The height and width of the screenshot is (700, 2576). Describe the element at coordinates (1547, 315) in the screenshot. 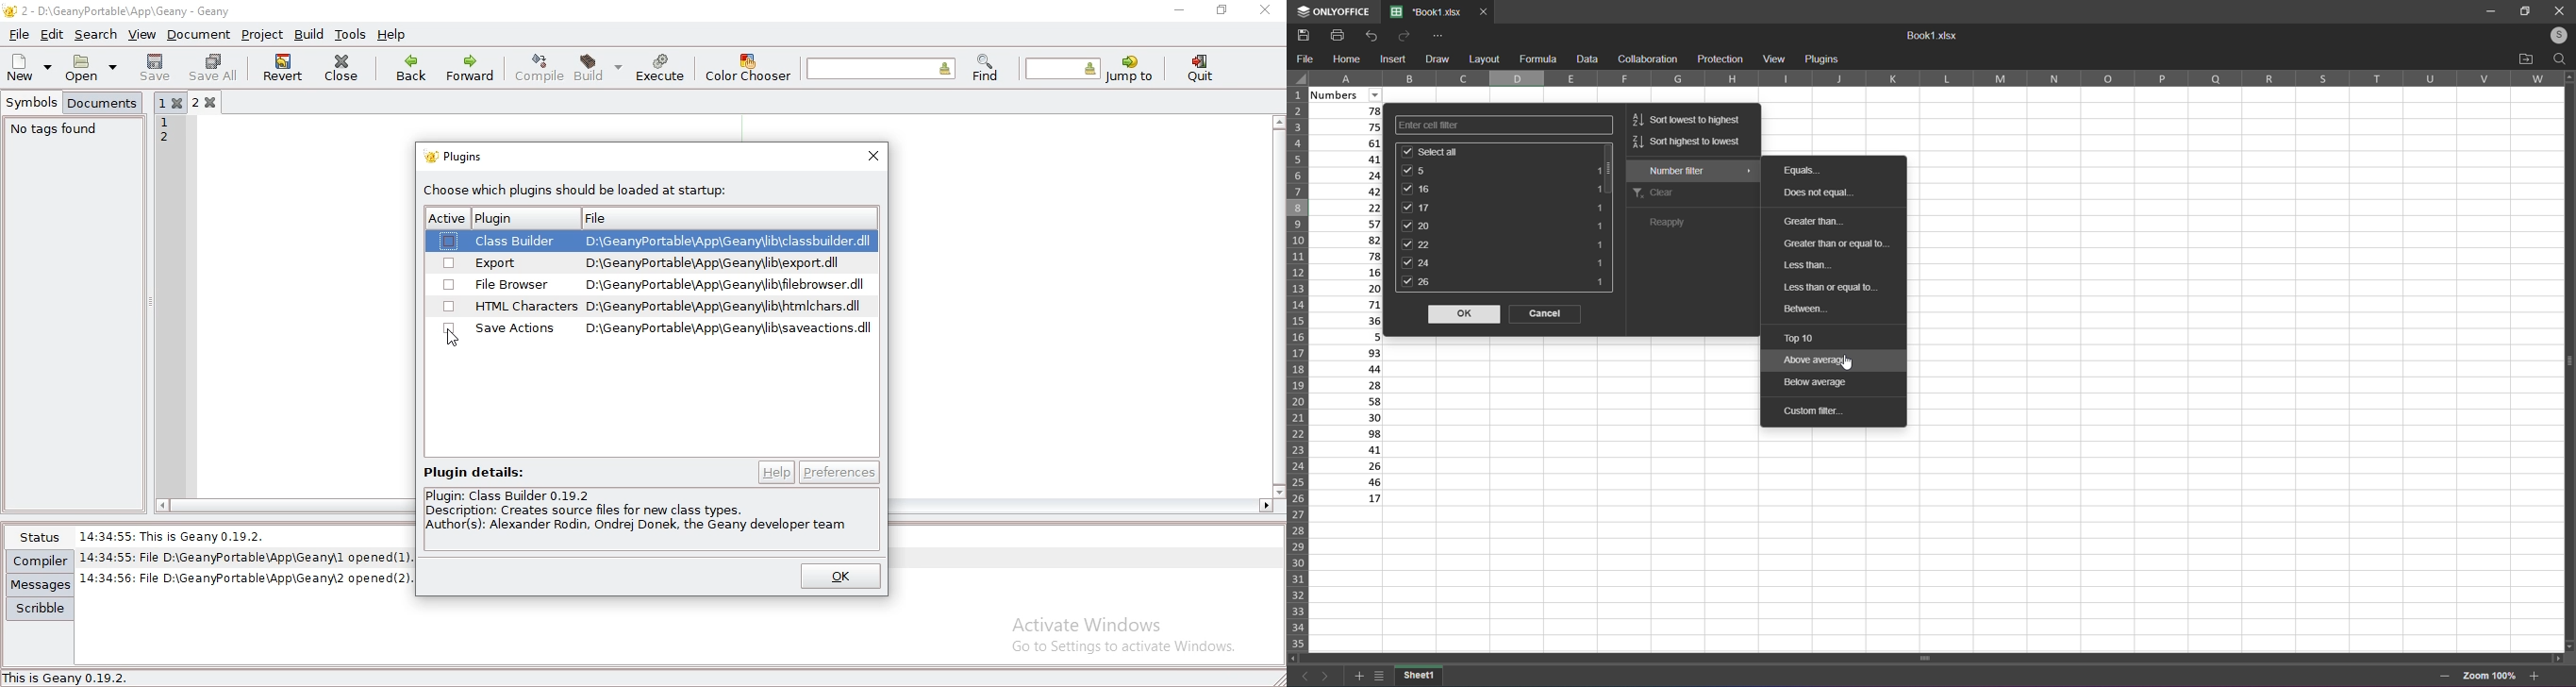

I see `cancel` at that location.